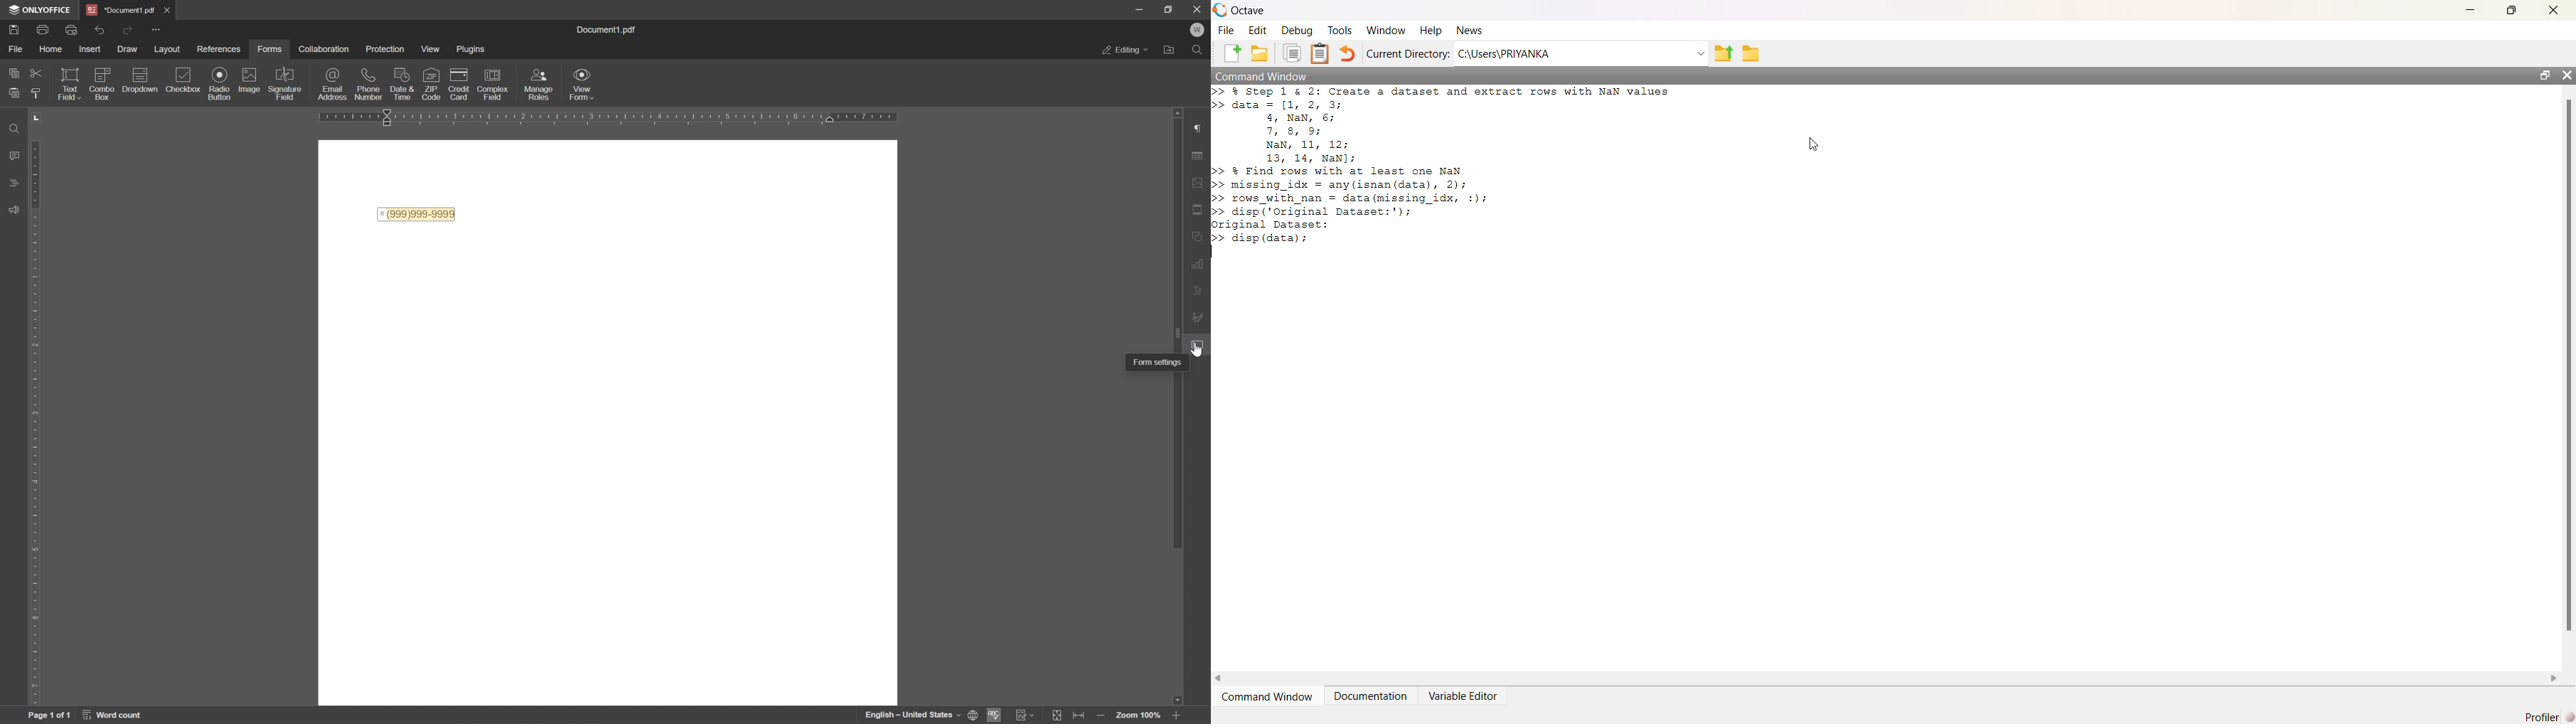  What do you see at coordinates (1201, 213) in the screenshot?
I see `header and footer settings` at bounding box center [1201, 213].